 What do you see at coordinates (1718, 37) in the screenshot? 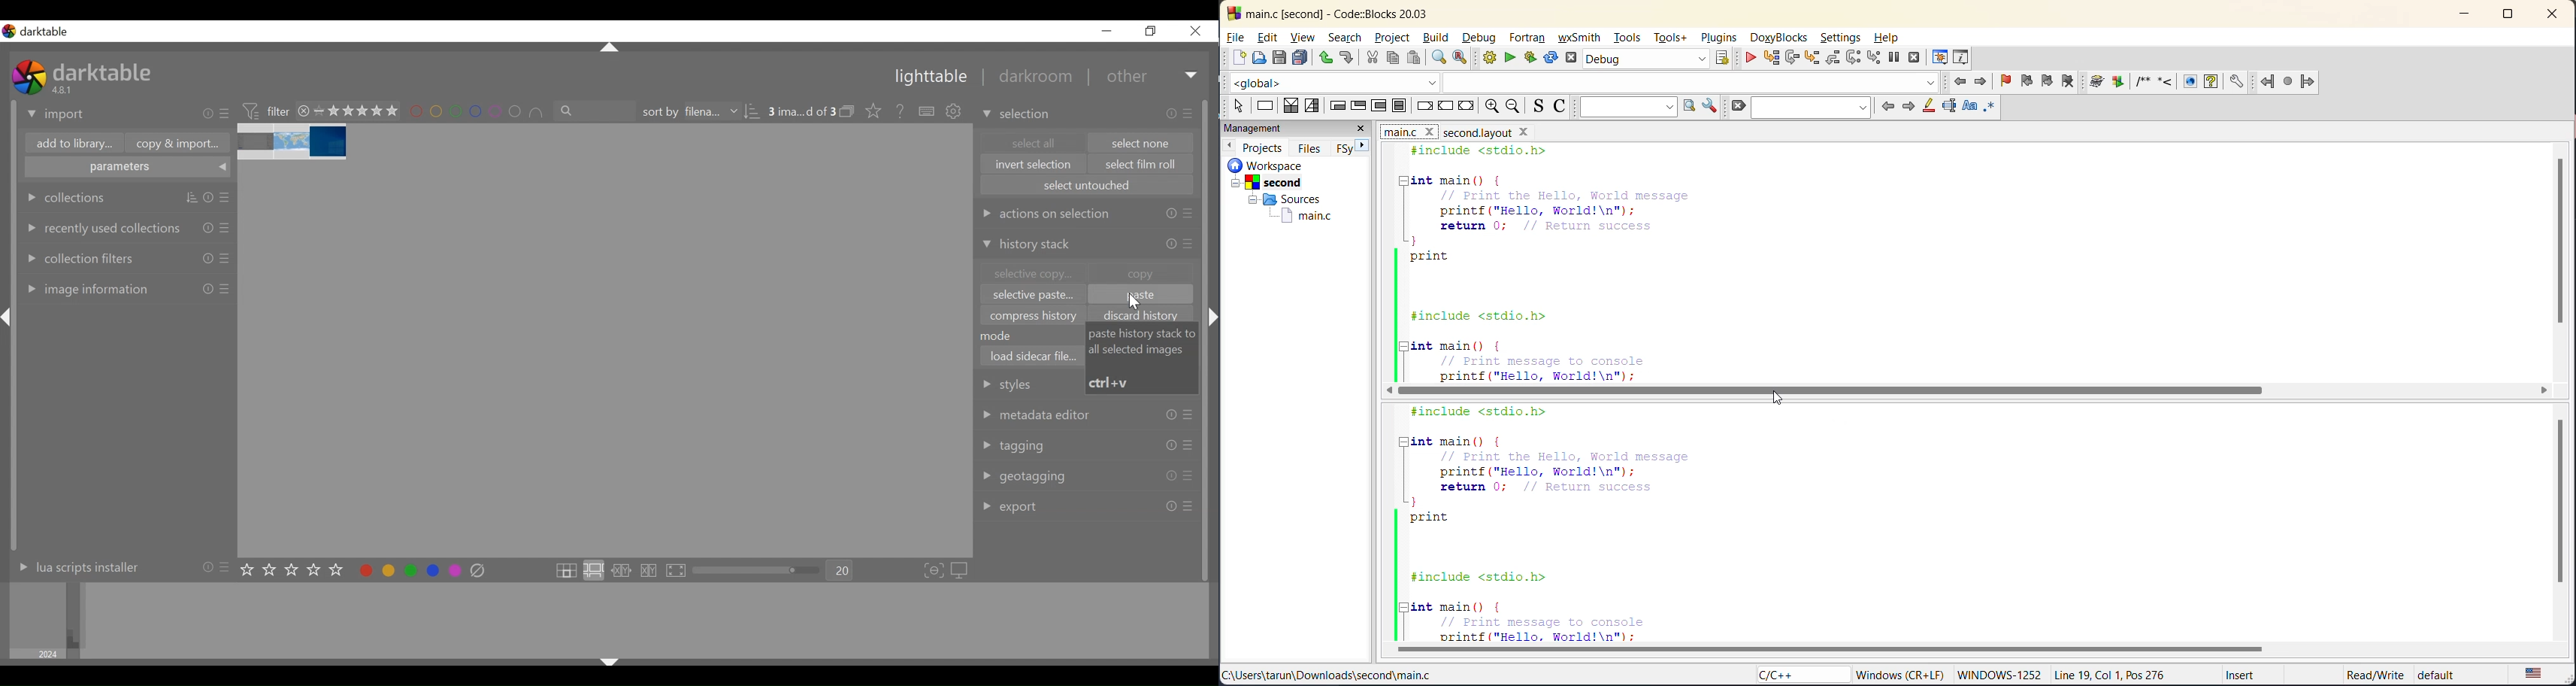
I see `plugins` at bounding box center [1718, 37].